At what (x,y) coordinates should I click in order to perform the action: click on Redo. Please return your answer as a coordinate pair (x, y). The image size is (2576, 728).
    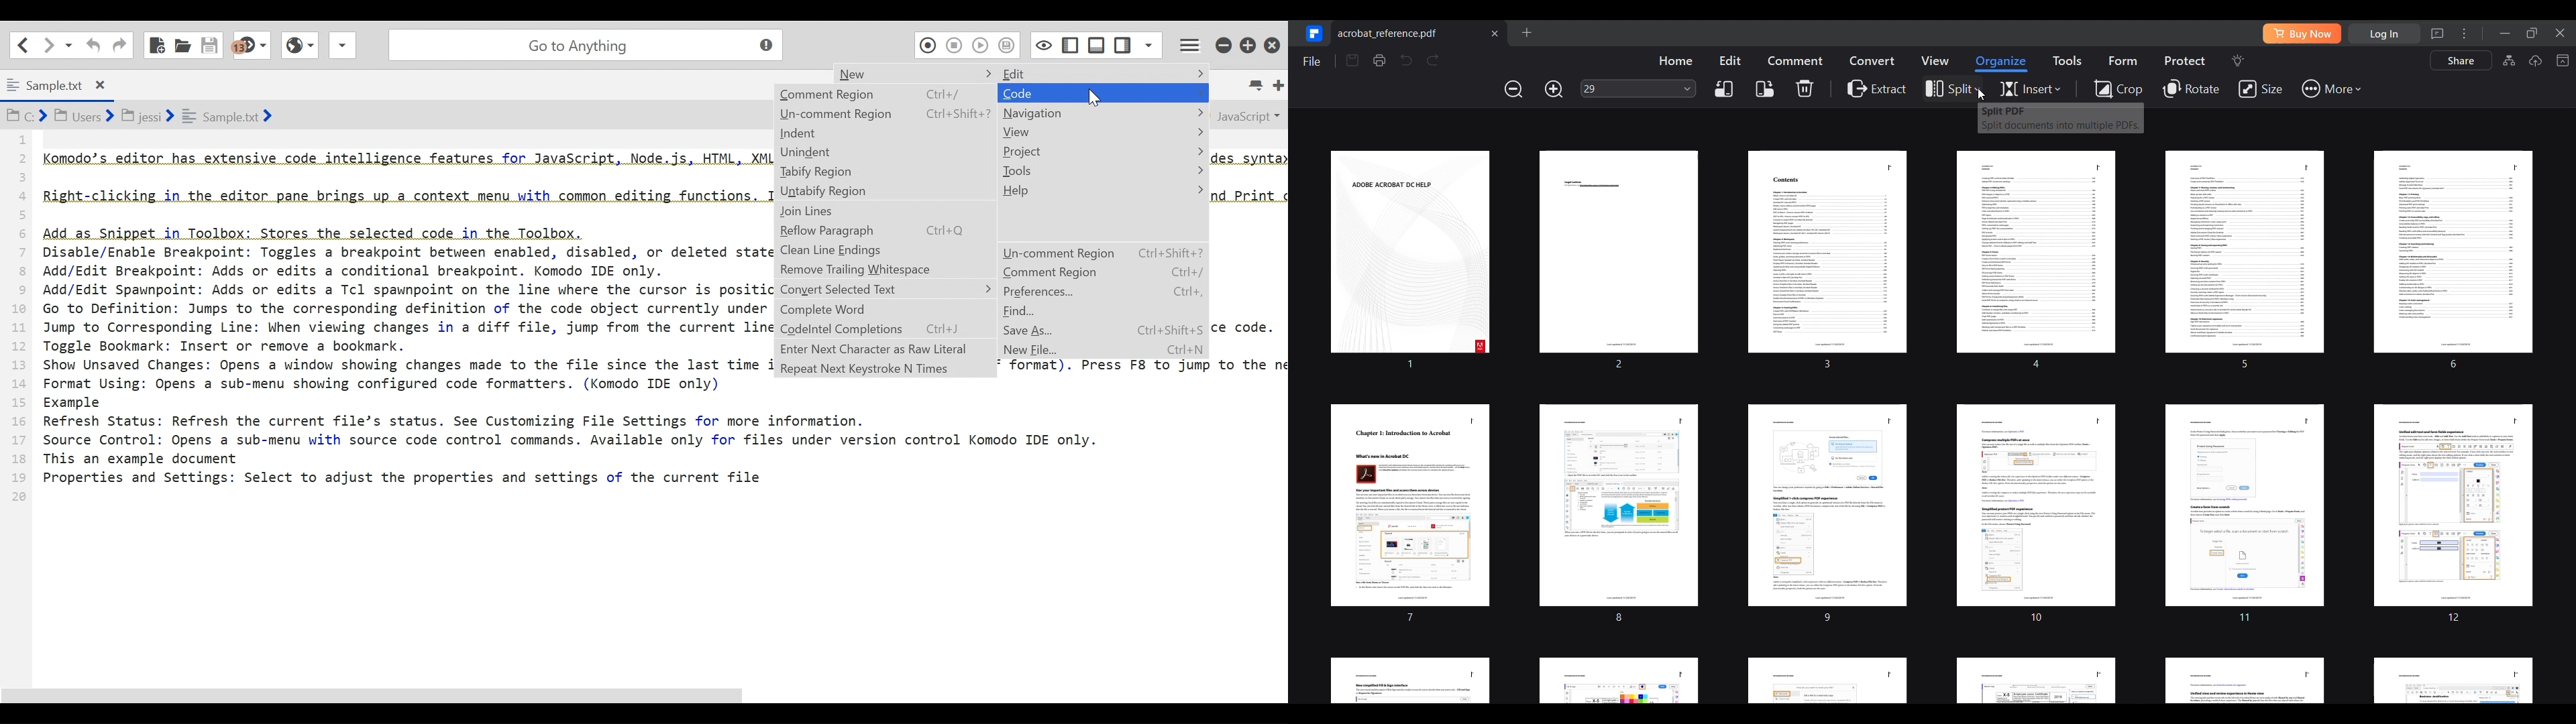
    Looking at the image, I should click on (1433, 60).